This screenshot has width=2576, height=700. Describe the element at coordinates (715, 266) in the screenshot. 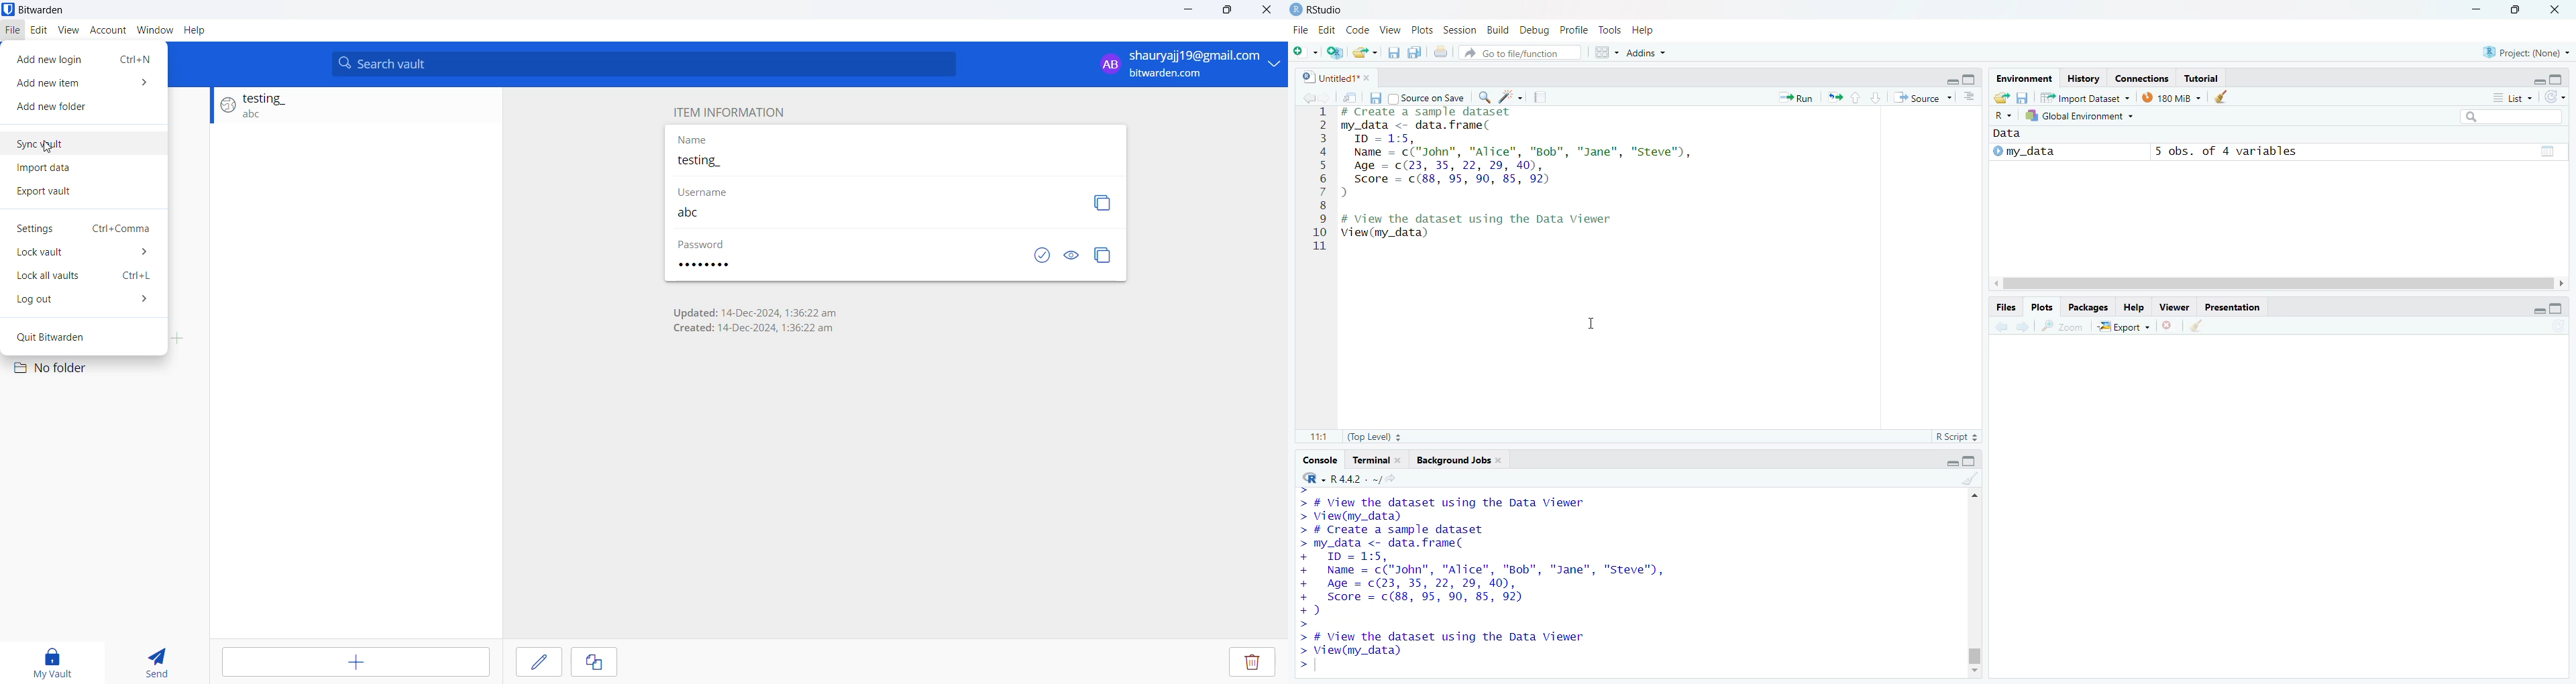

I see `password entered` at that location.